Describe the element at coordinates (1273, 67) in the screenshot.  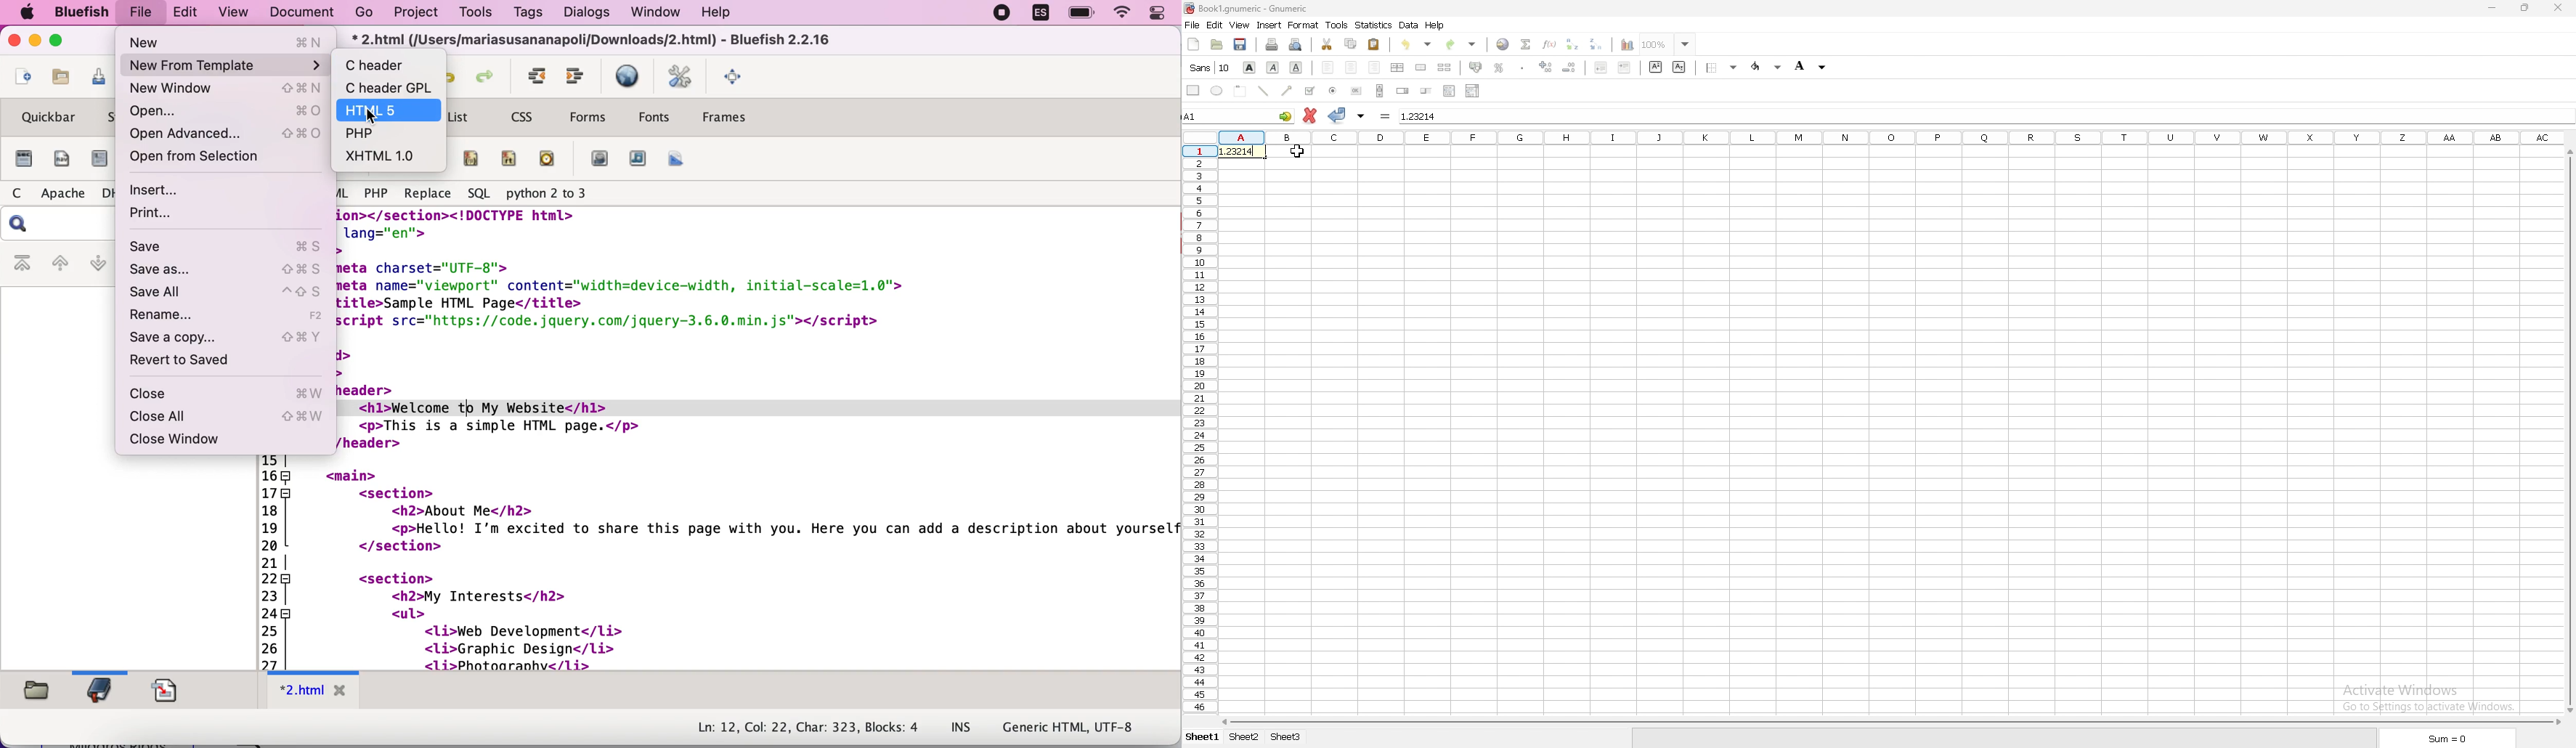
I see `italic` at that location.